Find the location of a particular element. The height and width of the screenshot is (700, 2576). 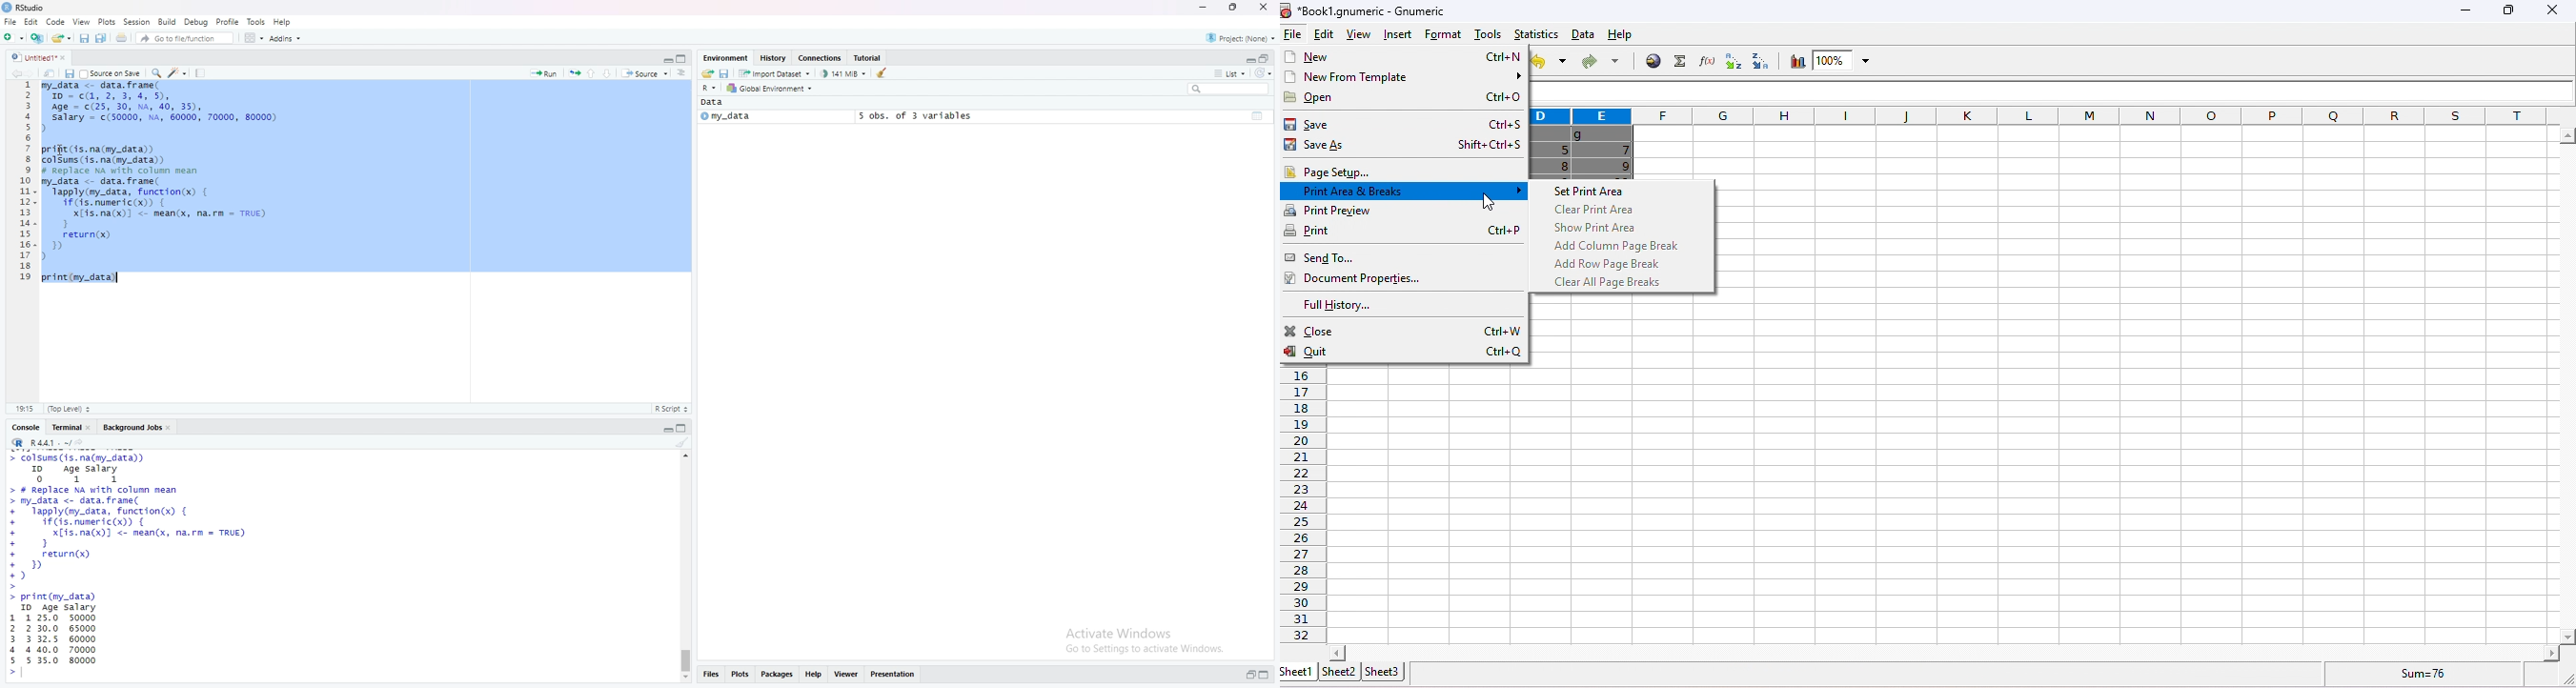

Horizontal scrollbar is located at coordinates (1944, 652).